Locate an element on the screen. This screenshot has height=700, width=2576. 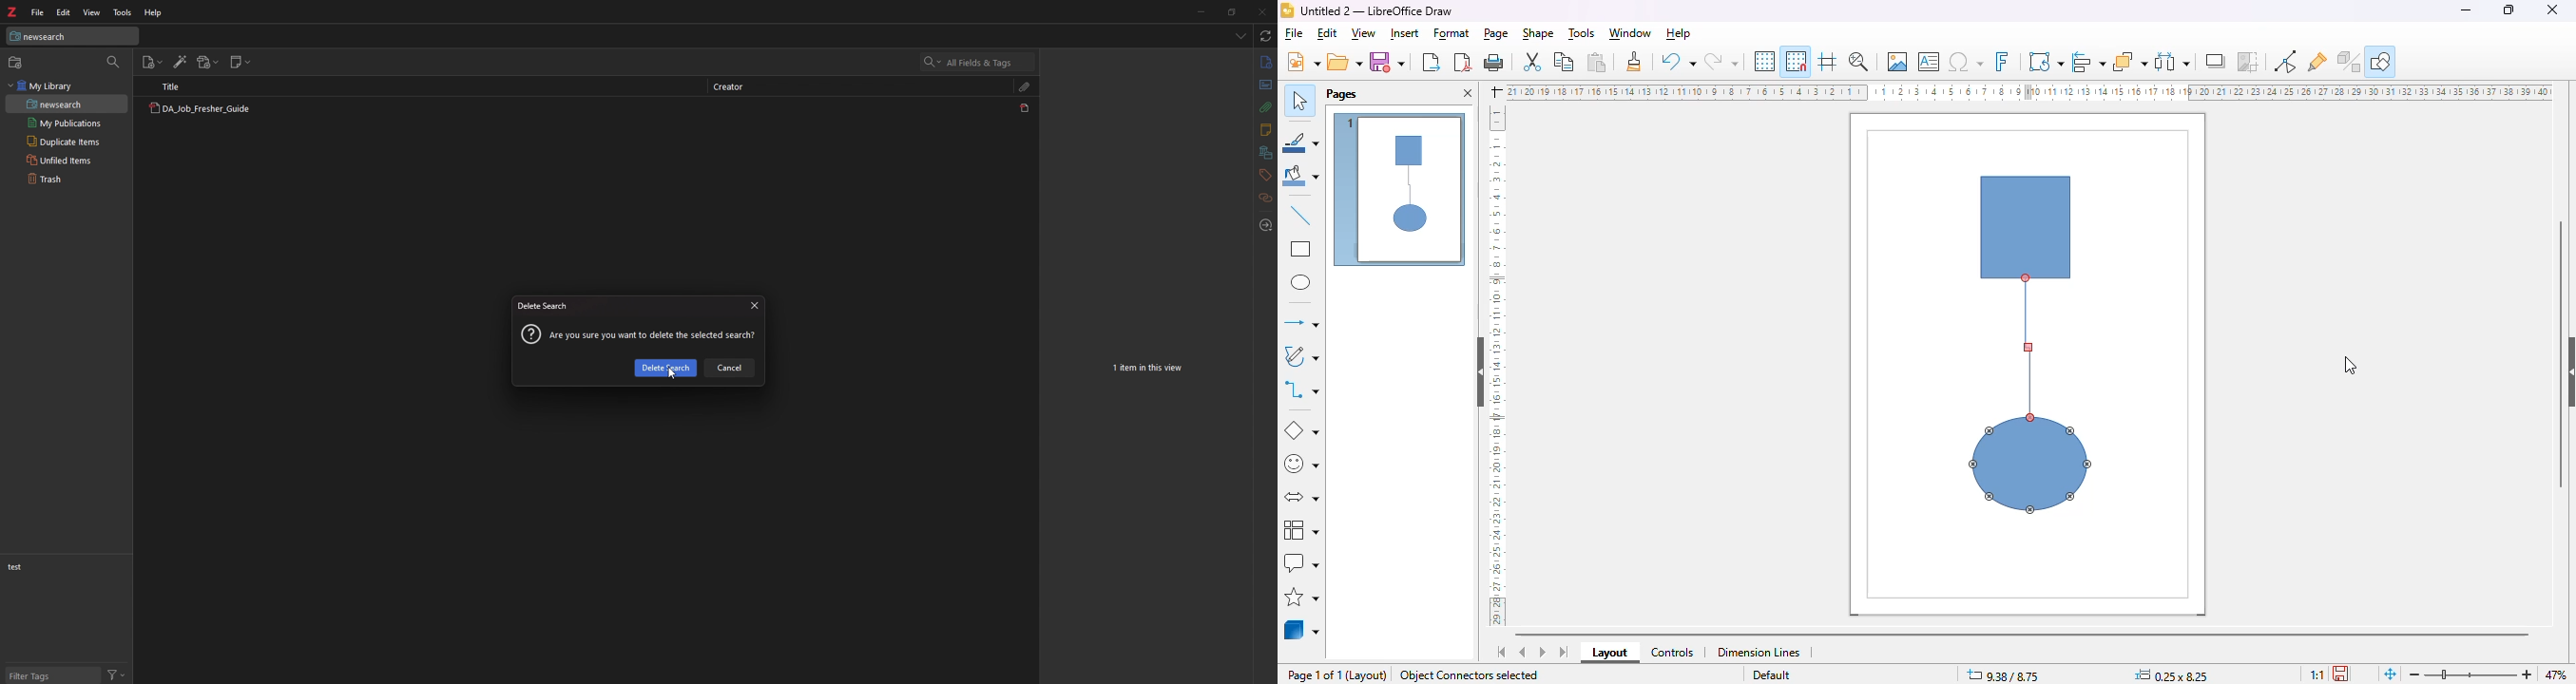
helplines while moving is located at coordinates (1827, 62).